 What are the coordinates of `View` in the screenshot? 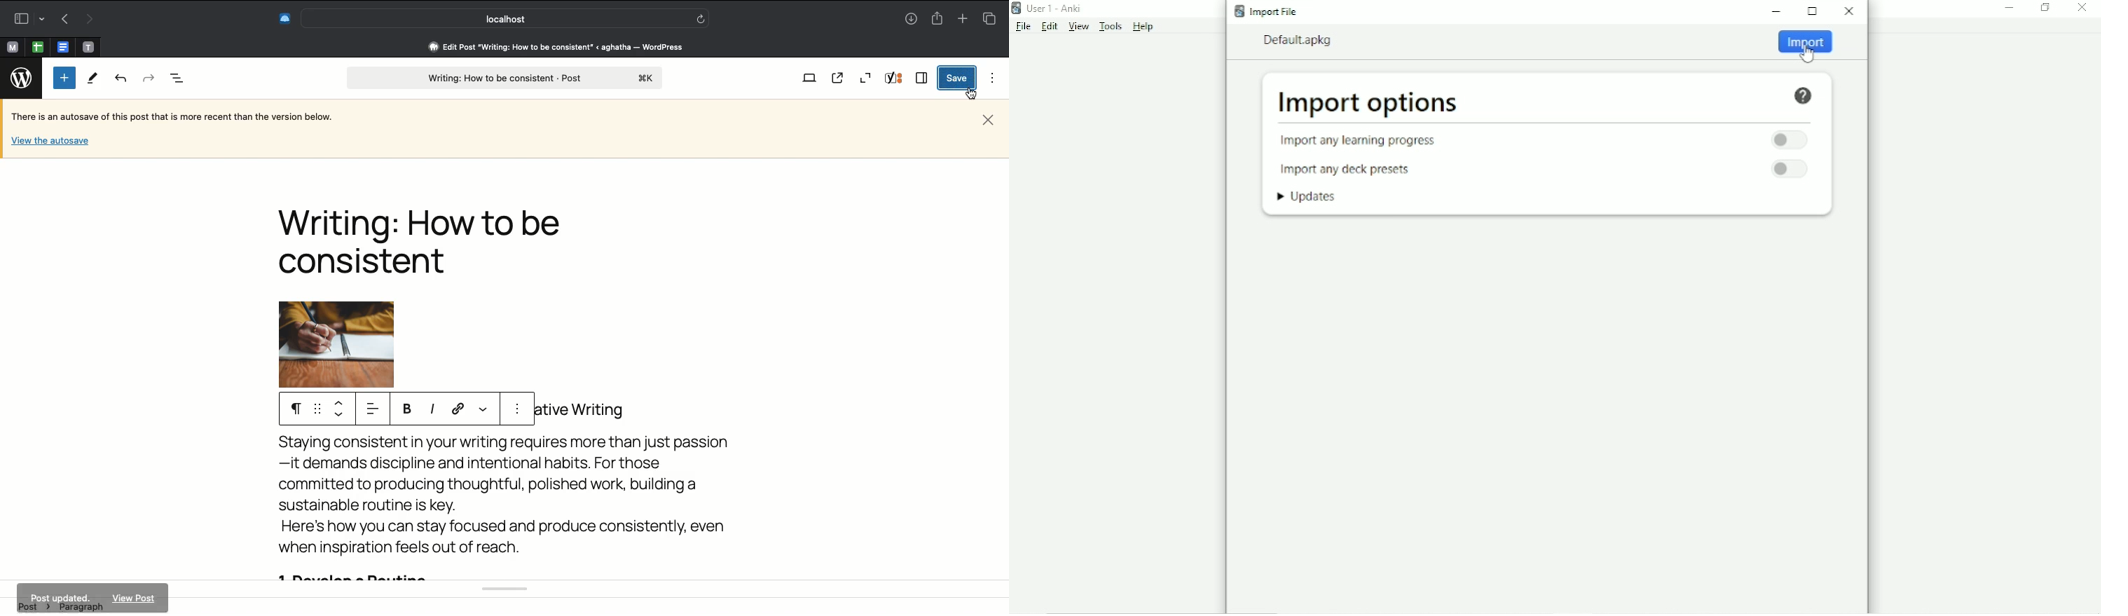 It's located at (1079, 26).